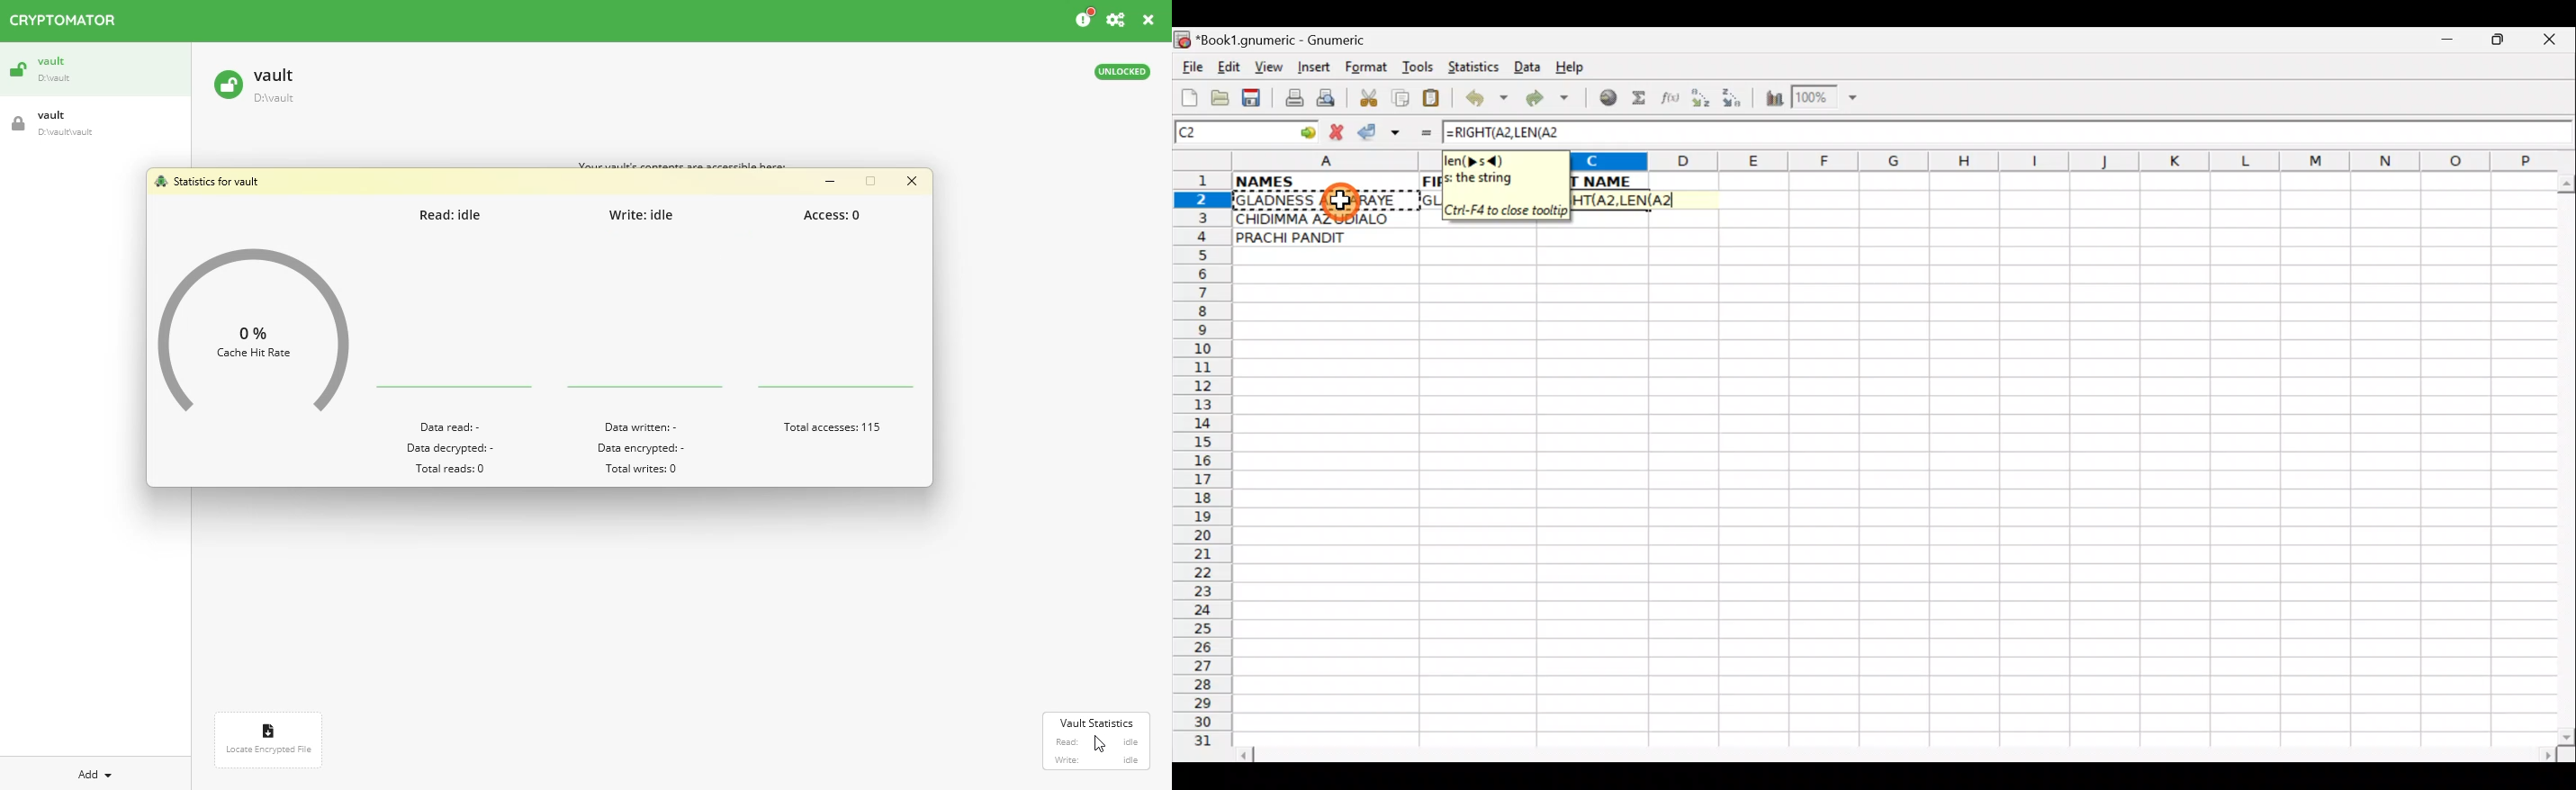 The width and height of the screenshot is (2576, 812). I want to click on Formula bar, so click(2068, 132).